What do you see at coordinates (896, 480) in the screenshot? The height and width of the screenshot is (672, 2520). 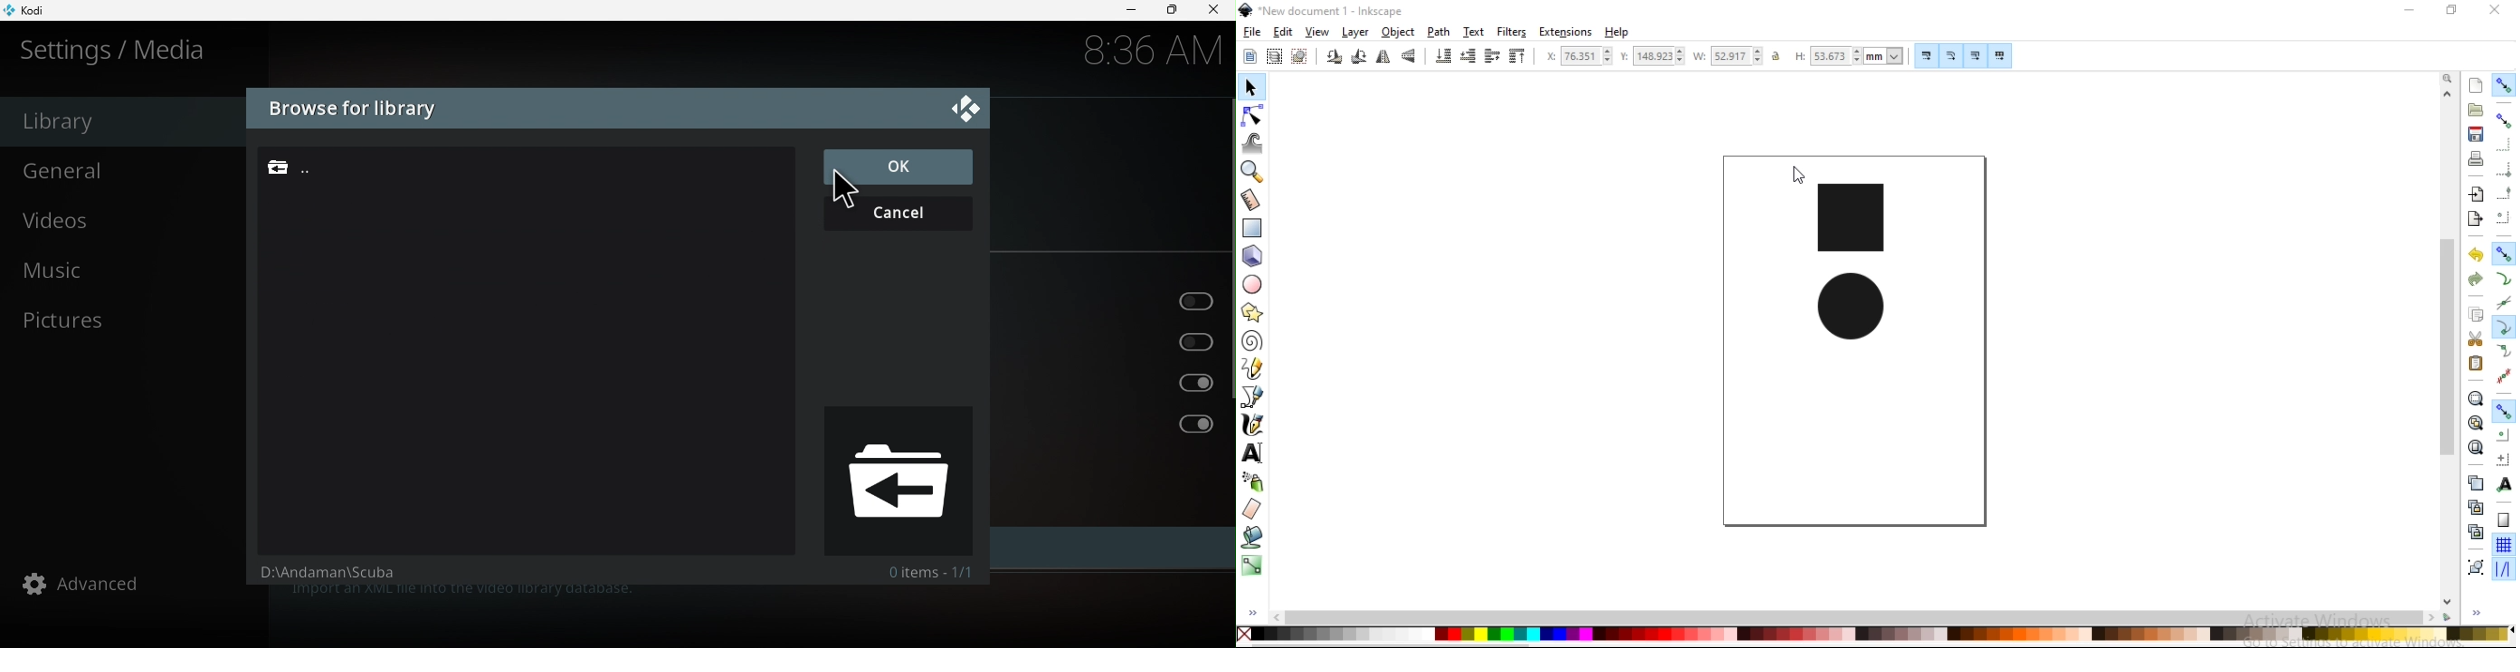 I see `preview` at bounding box center [896, 480].